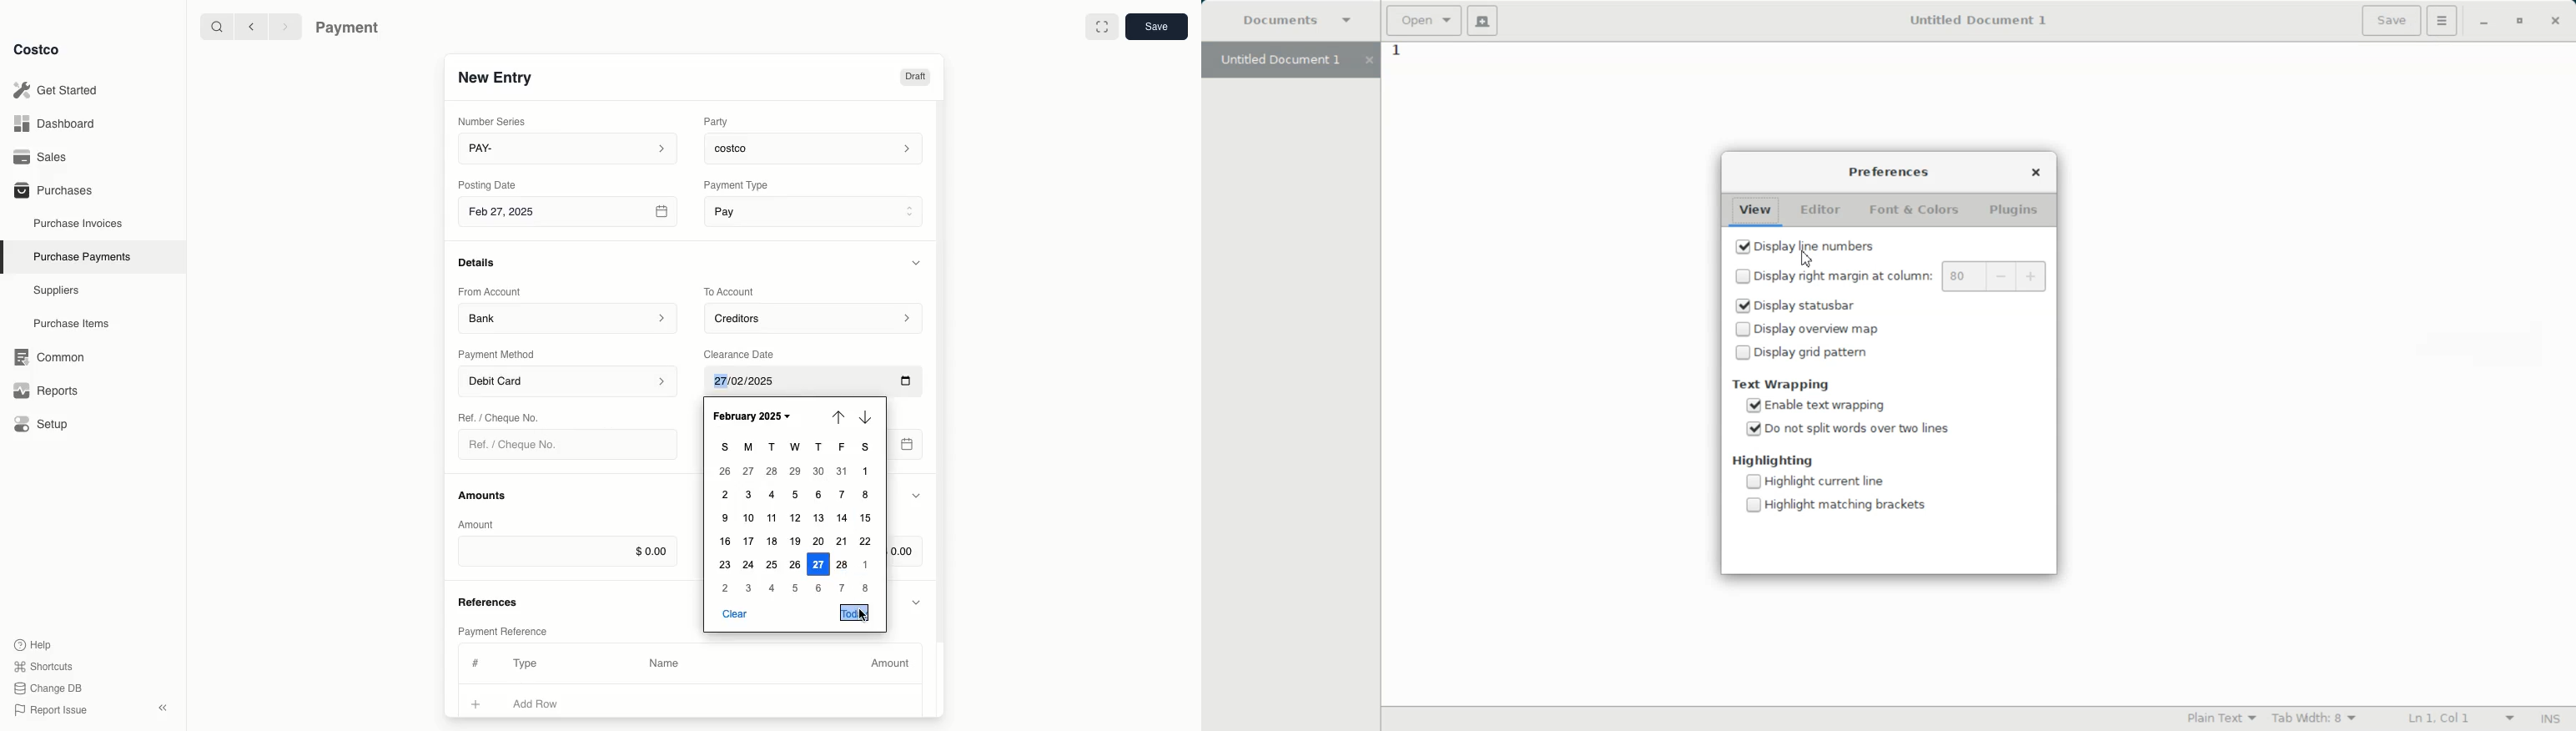  What do you see at coordinates (284, 26) in the screenshot?
I see `Forward` at bounding box center [284, 26].